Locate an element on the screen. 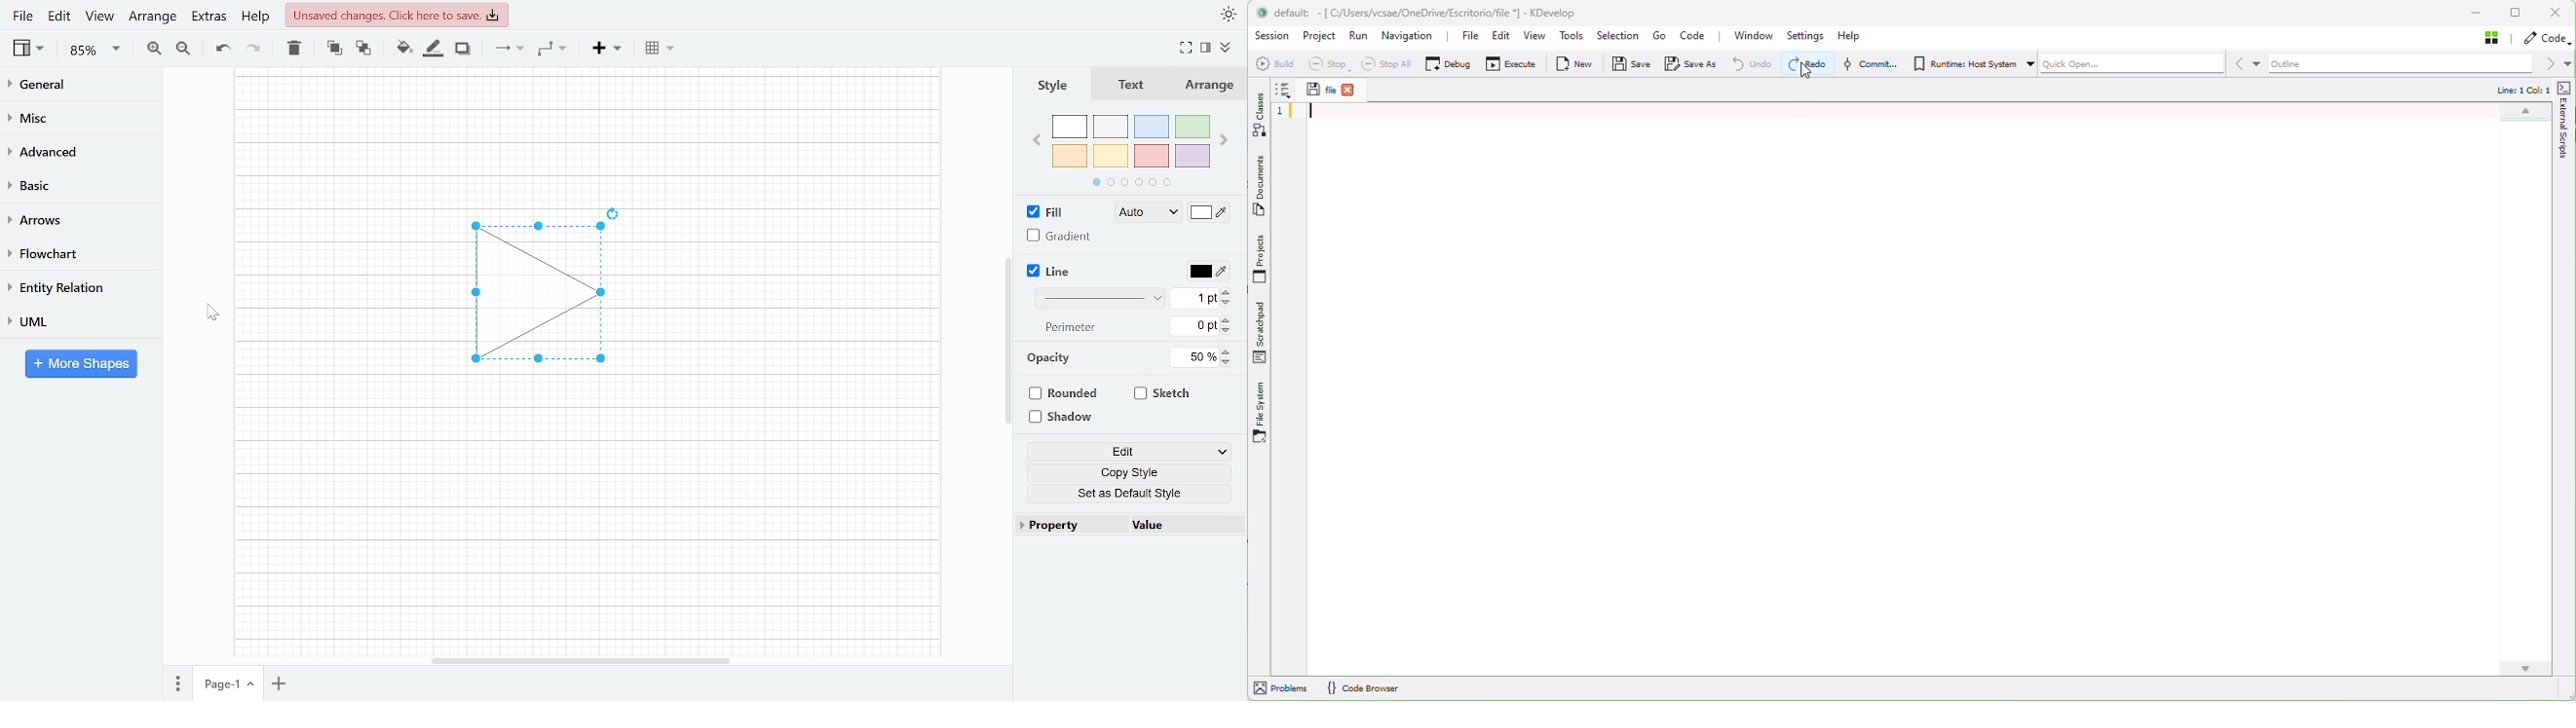 This screenshot has width=2576, height=728. Next is located at coordinates (1226, 136).